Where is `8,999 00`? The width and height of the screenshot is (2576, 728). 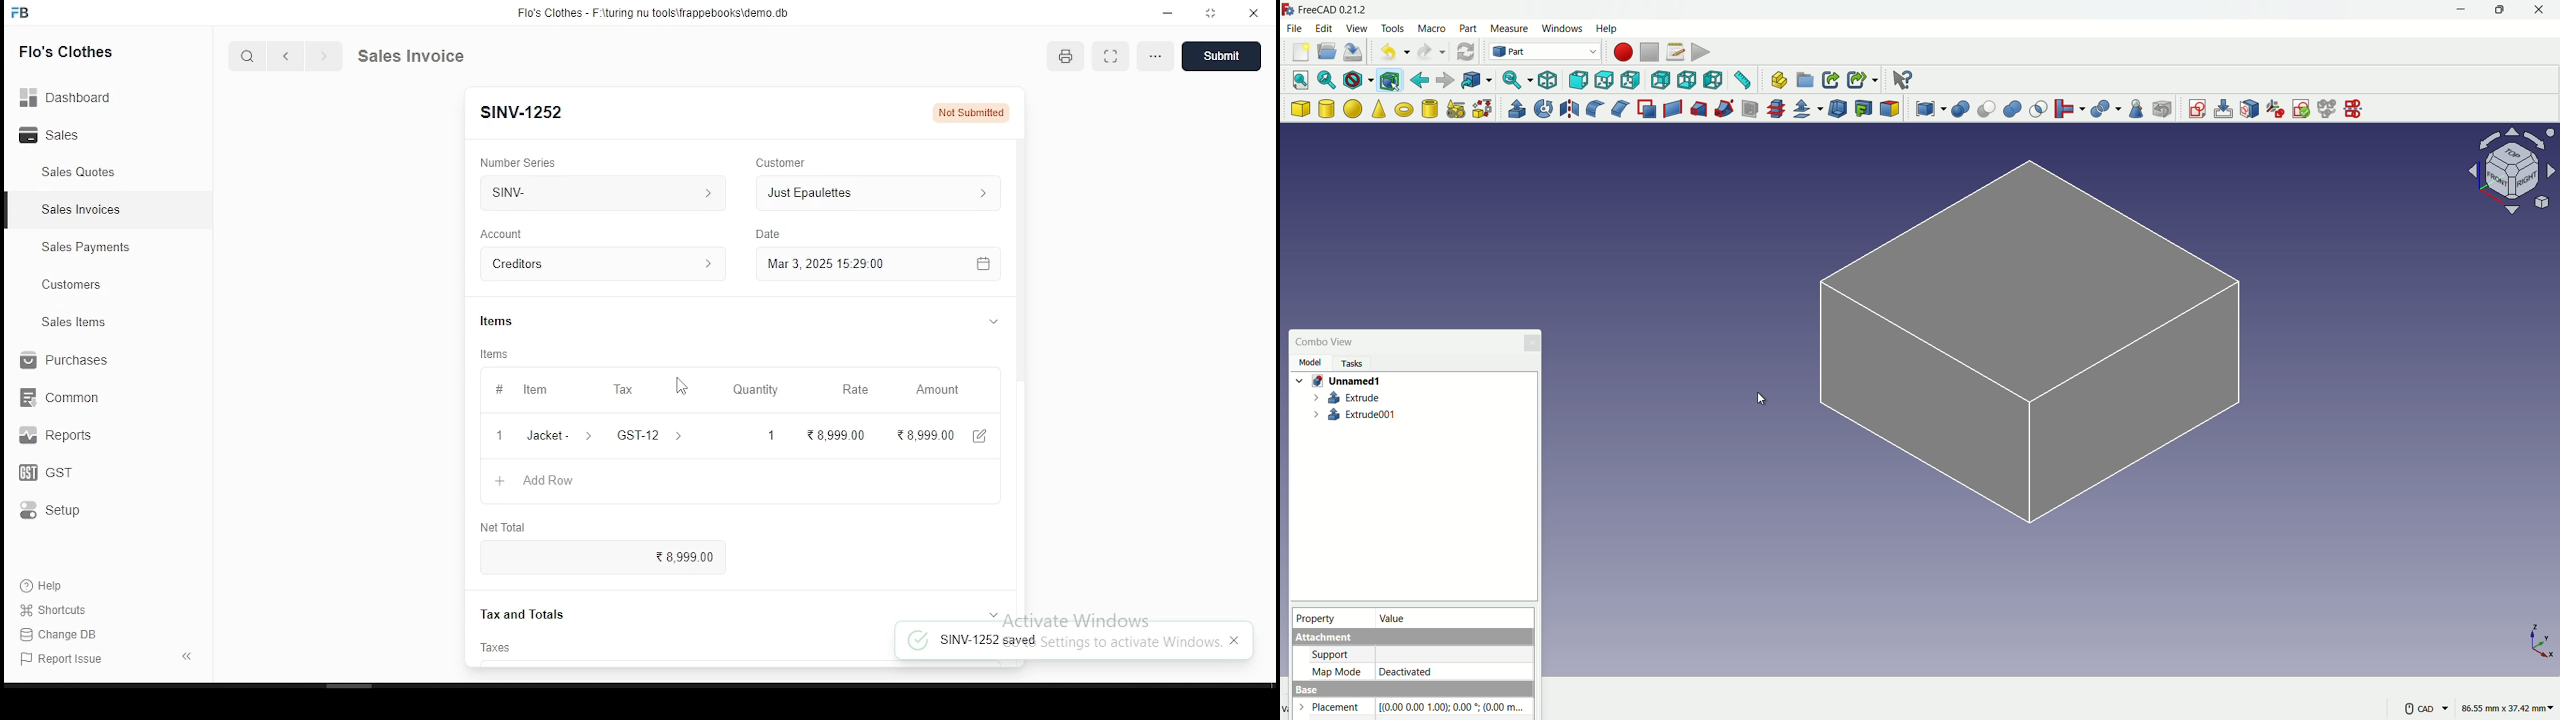 8,999 00 is located at coordinates (838, 434).